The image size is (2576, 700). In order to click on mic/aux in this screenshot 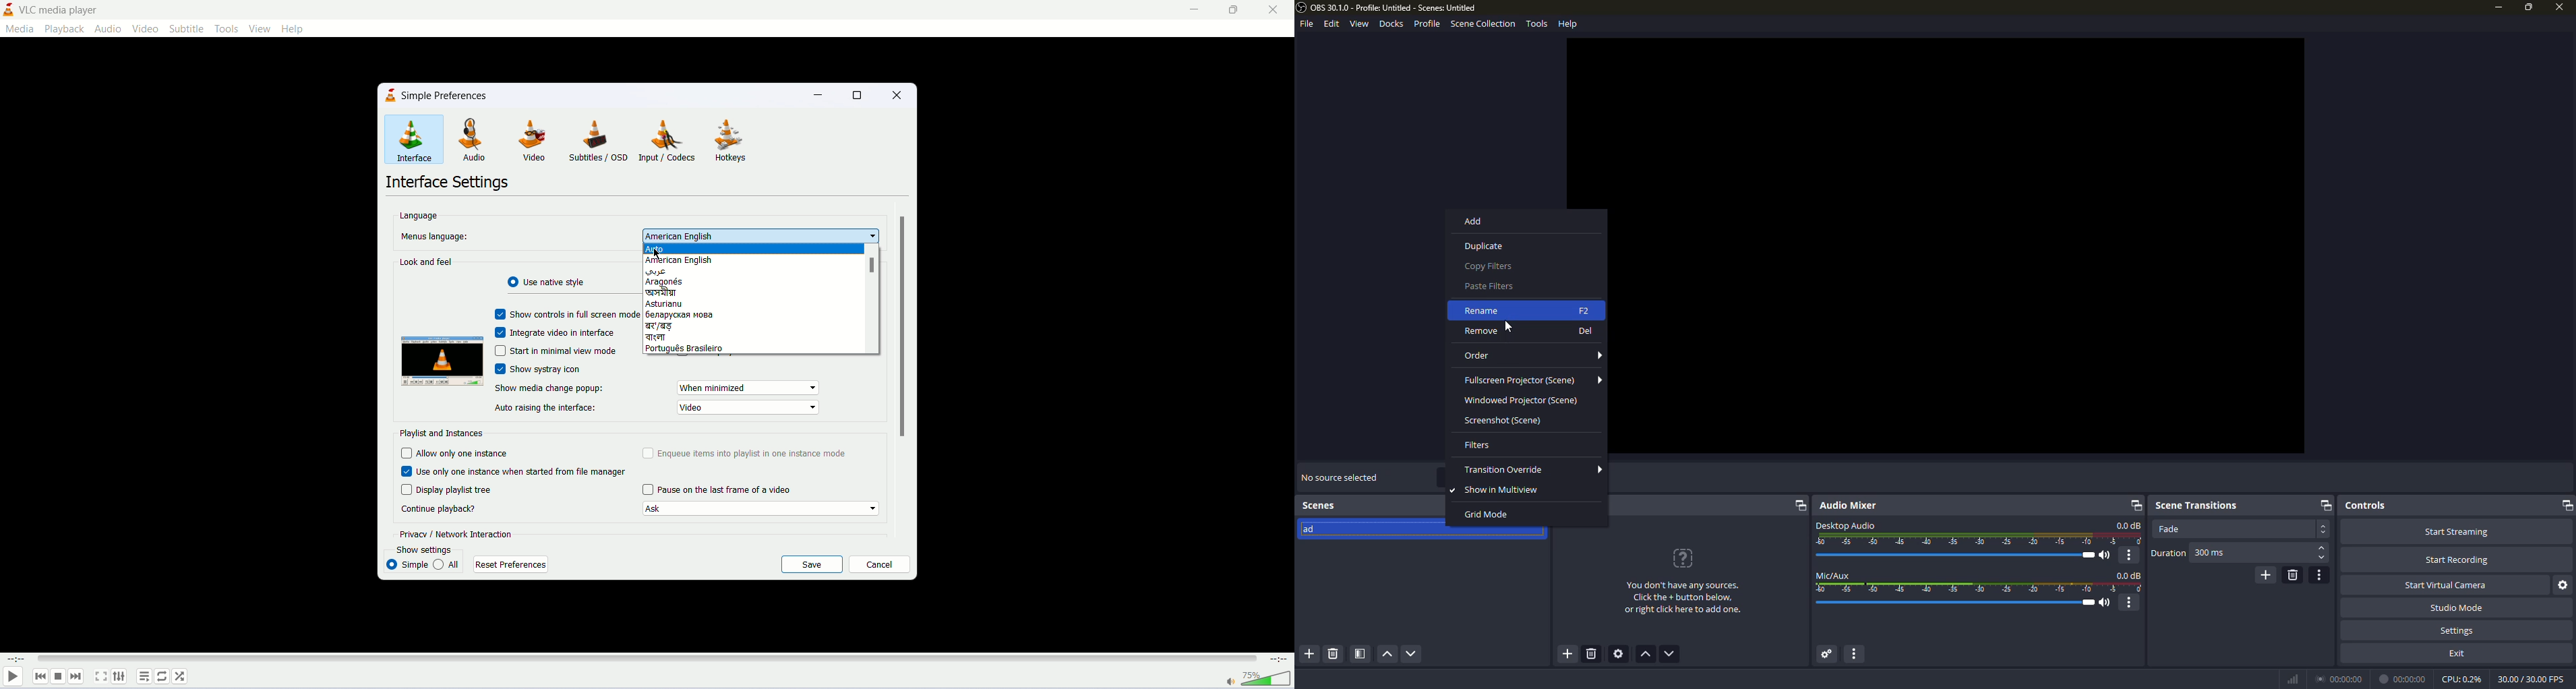, I will do `click(1834, 575)`.